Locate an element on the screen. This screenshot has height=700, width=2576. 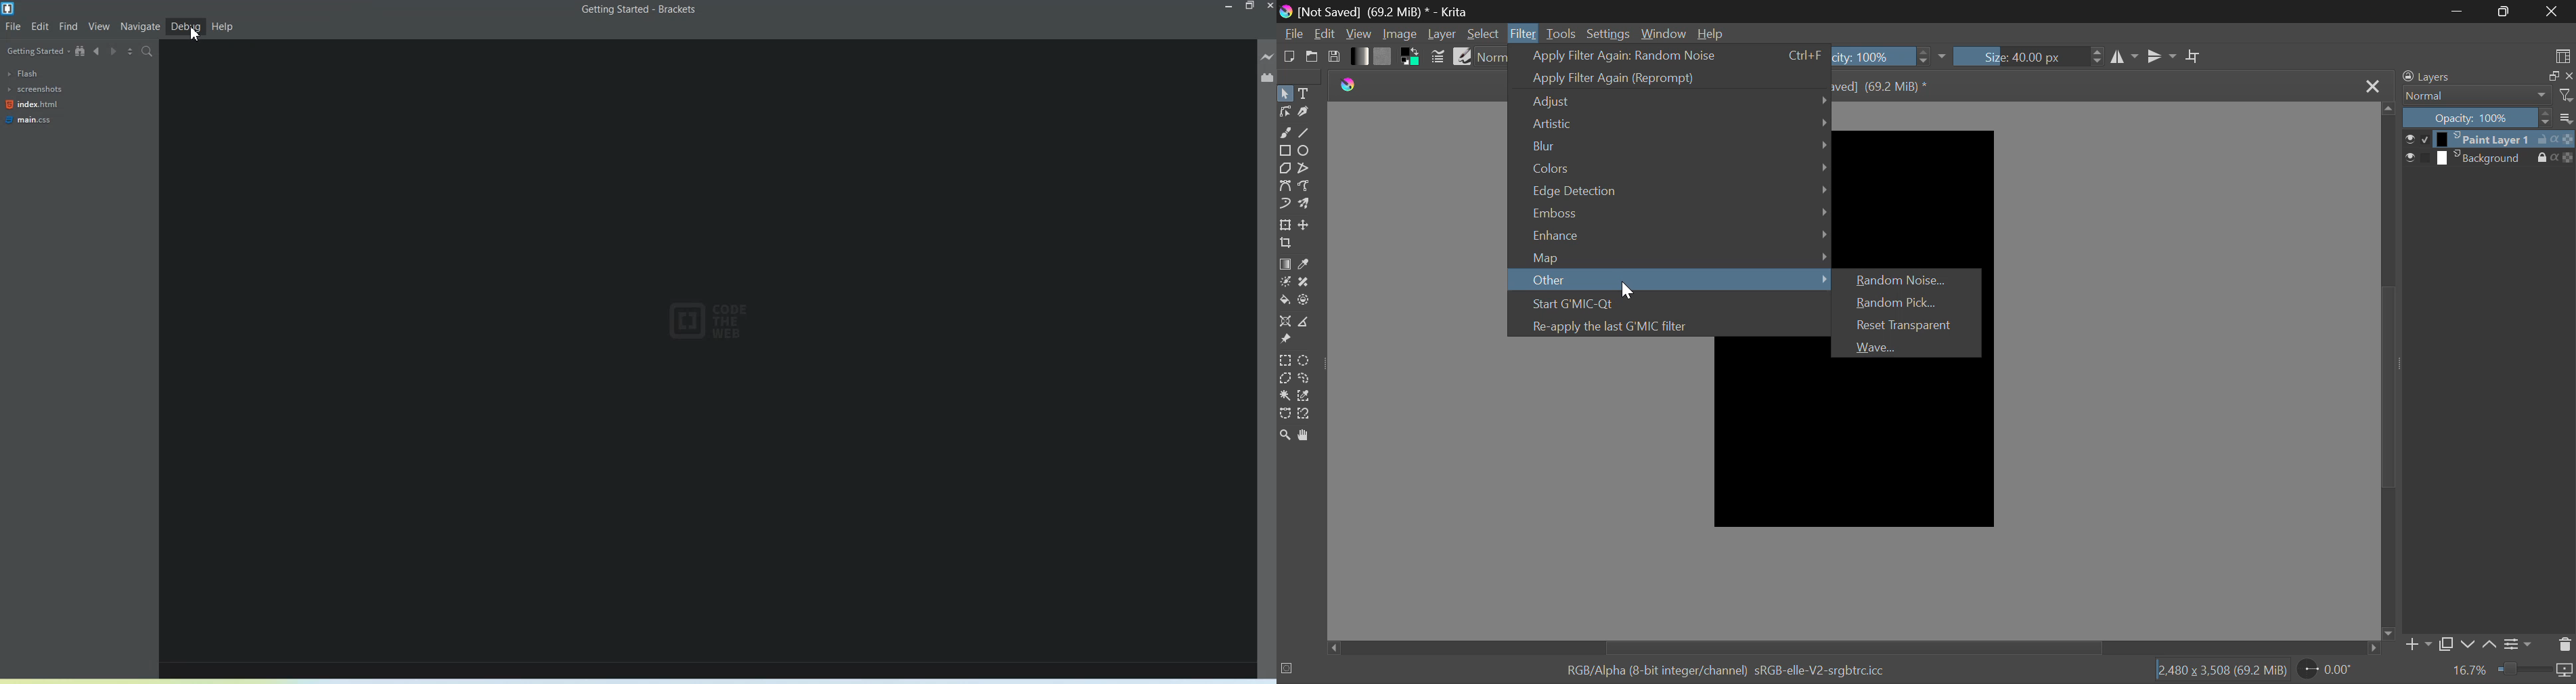
Apply Filter Again is located at coordinates (1671, 79).